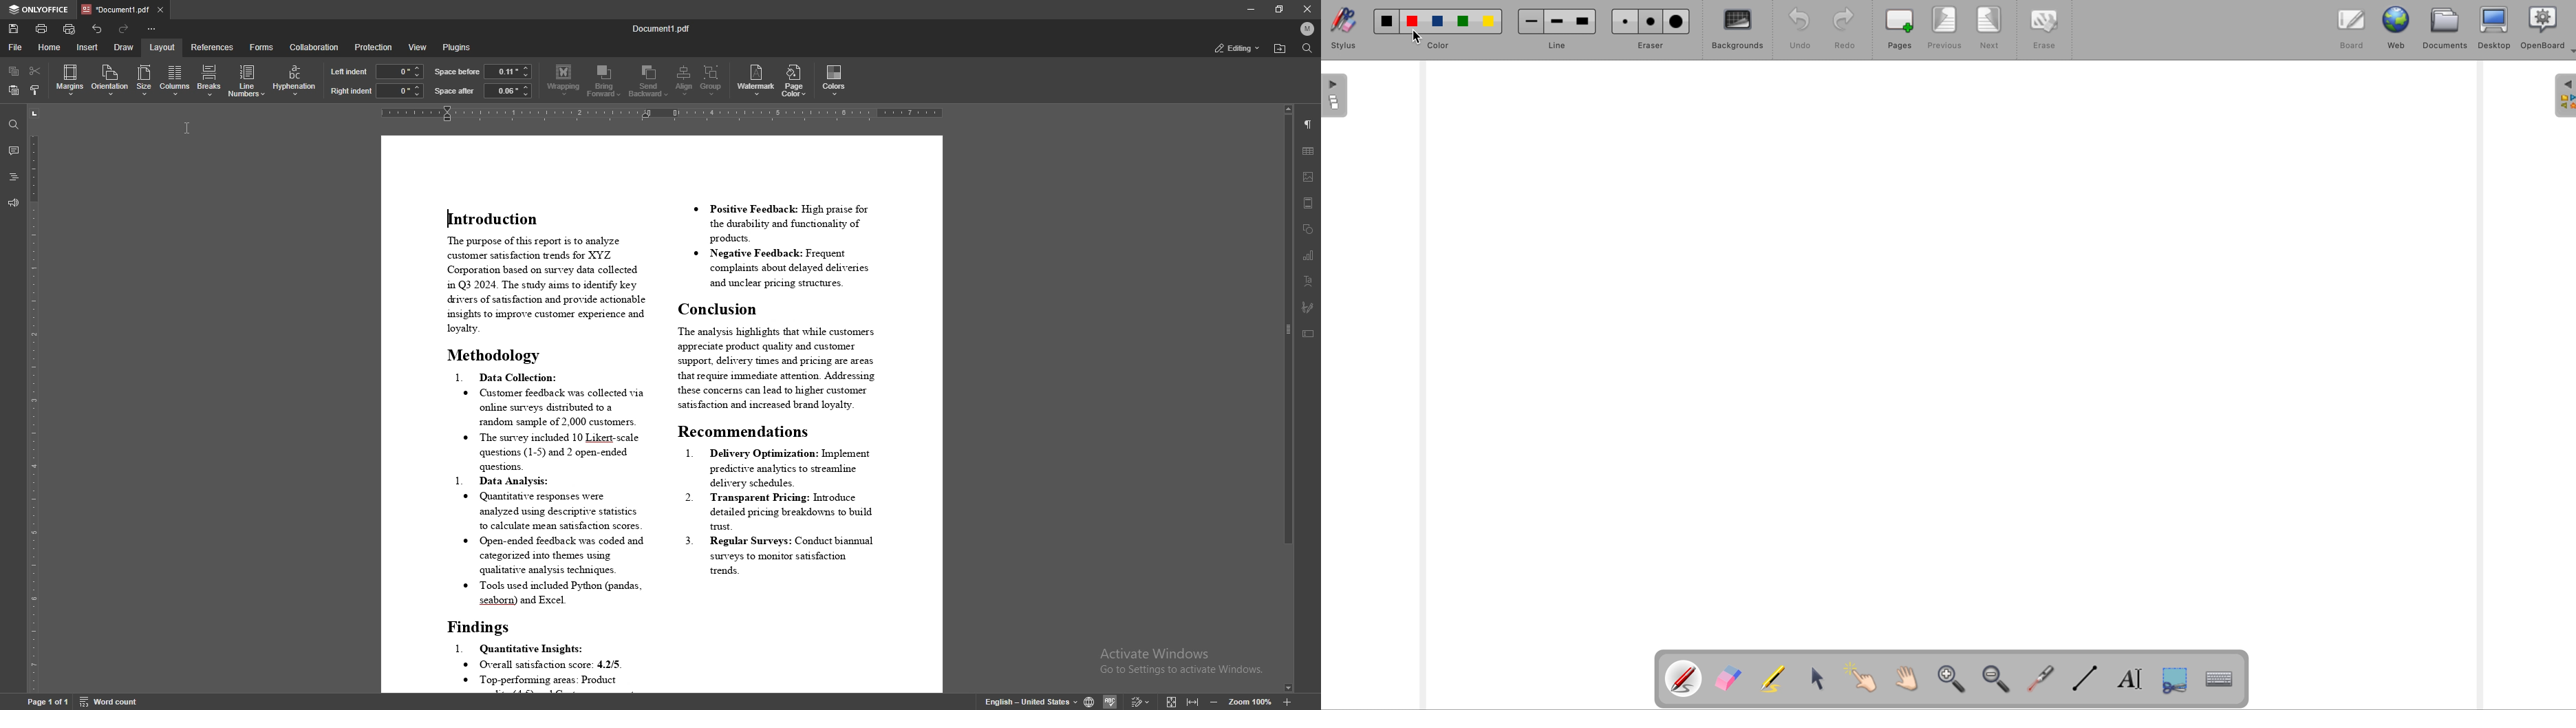 The height and width of the screenshot is (728, 2576). What do you see at coordinates (14, 71) in the screenshot?
I see `copy` at bounding box center [14, 71].